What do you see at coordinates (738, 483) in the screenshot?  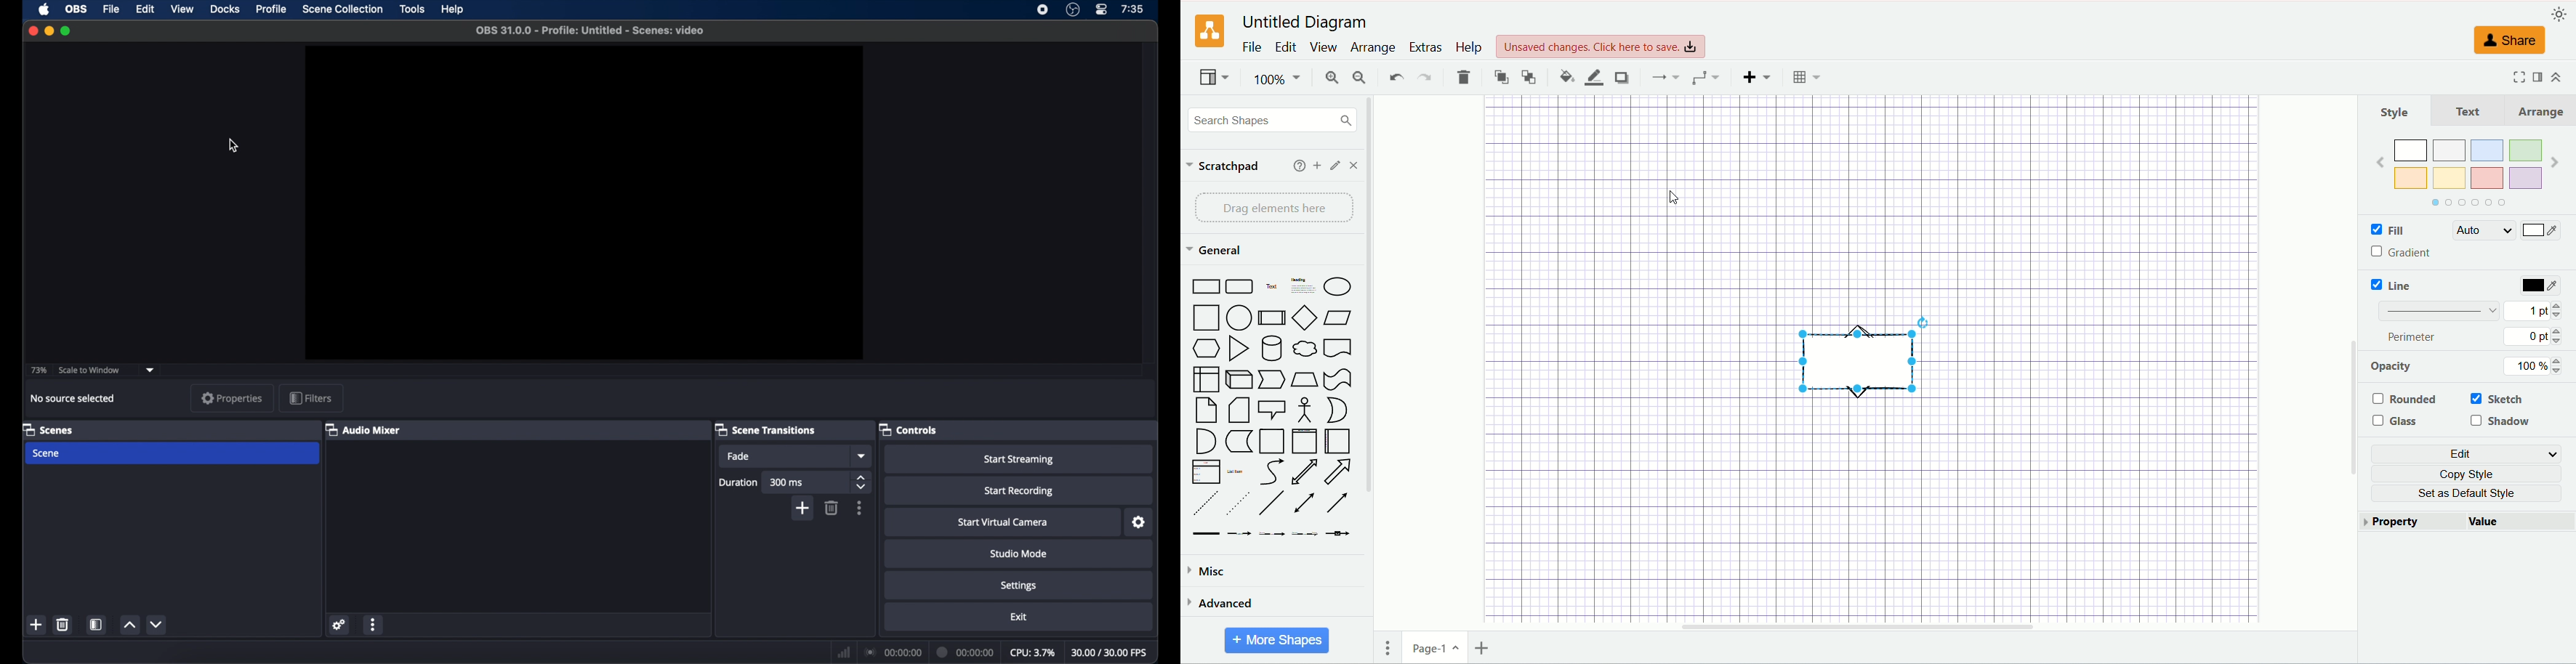 I see `duration` at bounding box center [738, 483].